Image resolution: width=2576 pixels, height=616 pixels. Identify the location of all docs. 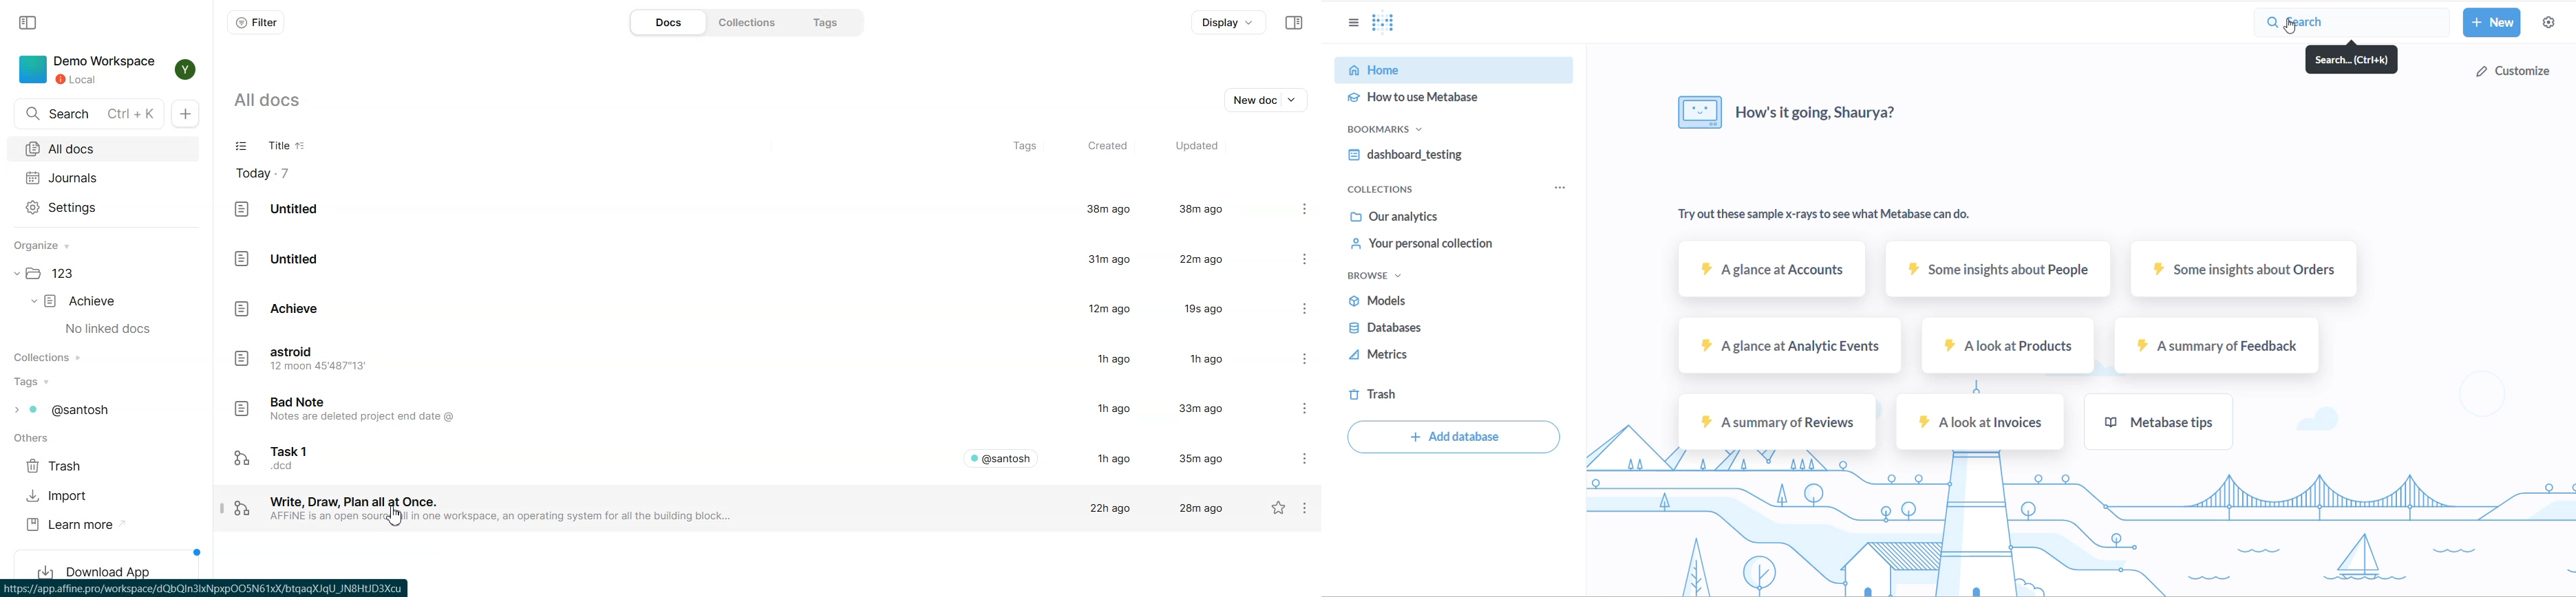
(277, 100).